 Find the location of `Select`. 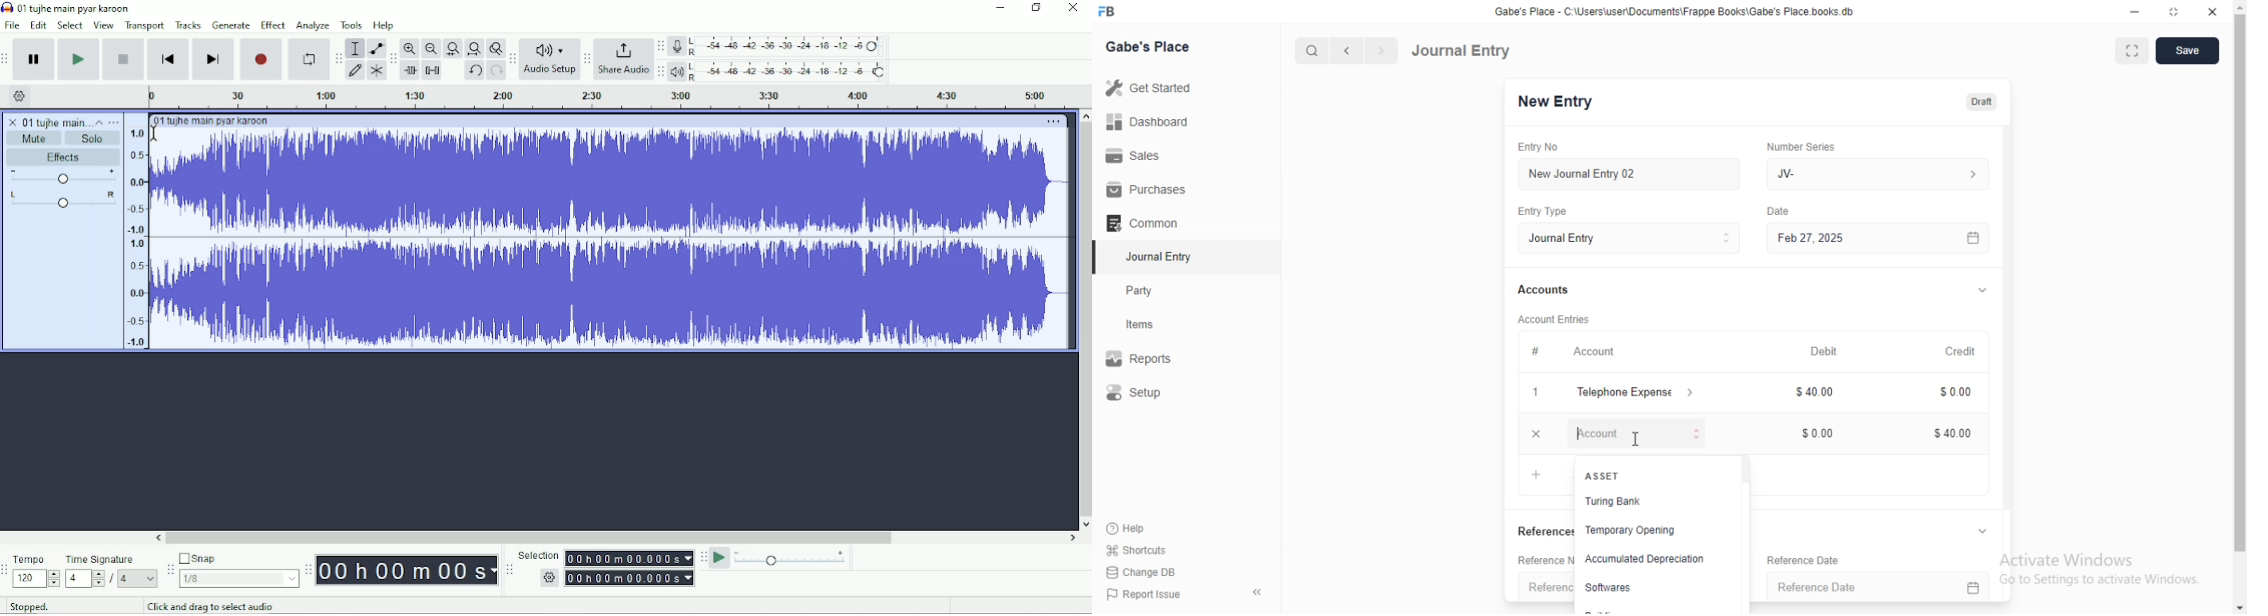

Select is located at coordinates (71, 25).